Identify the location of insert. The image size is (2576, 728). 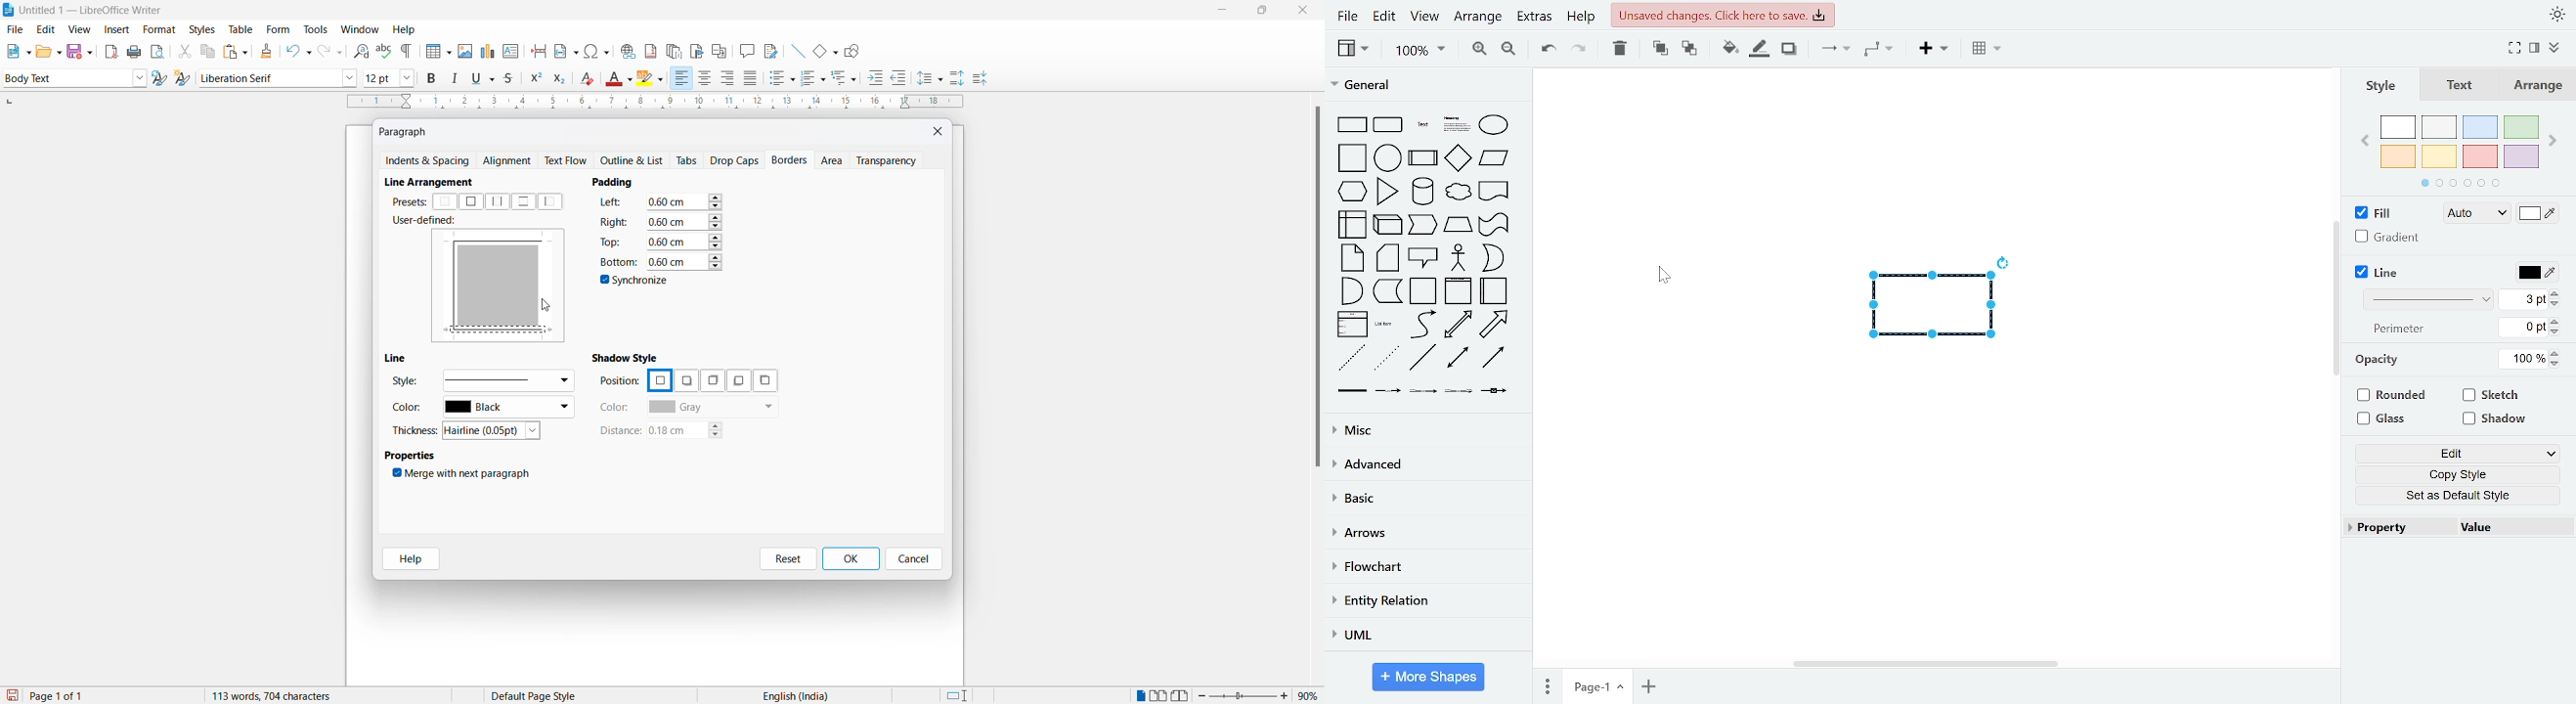
(1933, 50).